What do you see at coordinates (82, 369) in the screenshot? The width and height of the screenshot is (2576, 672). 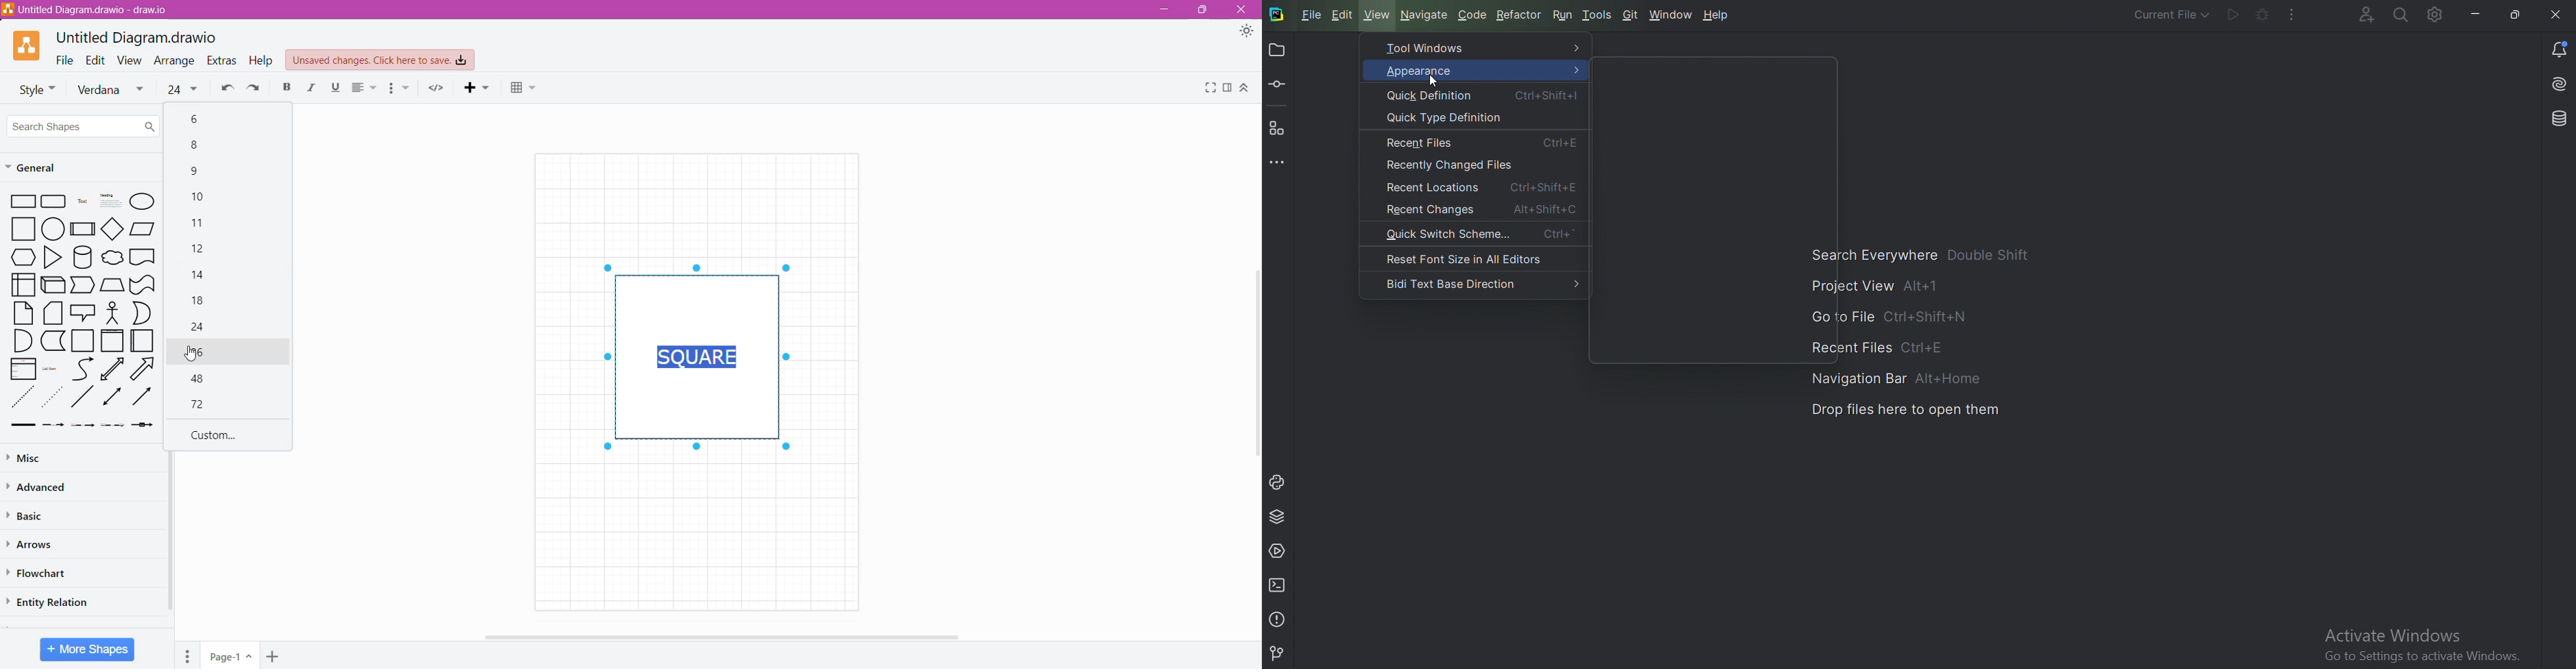 I see `Curved Line ` at bounding box center [82, 369].